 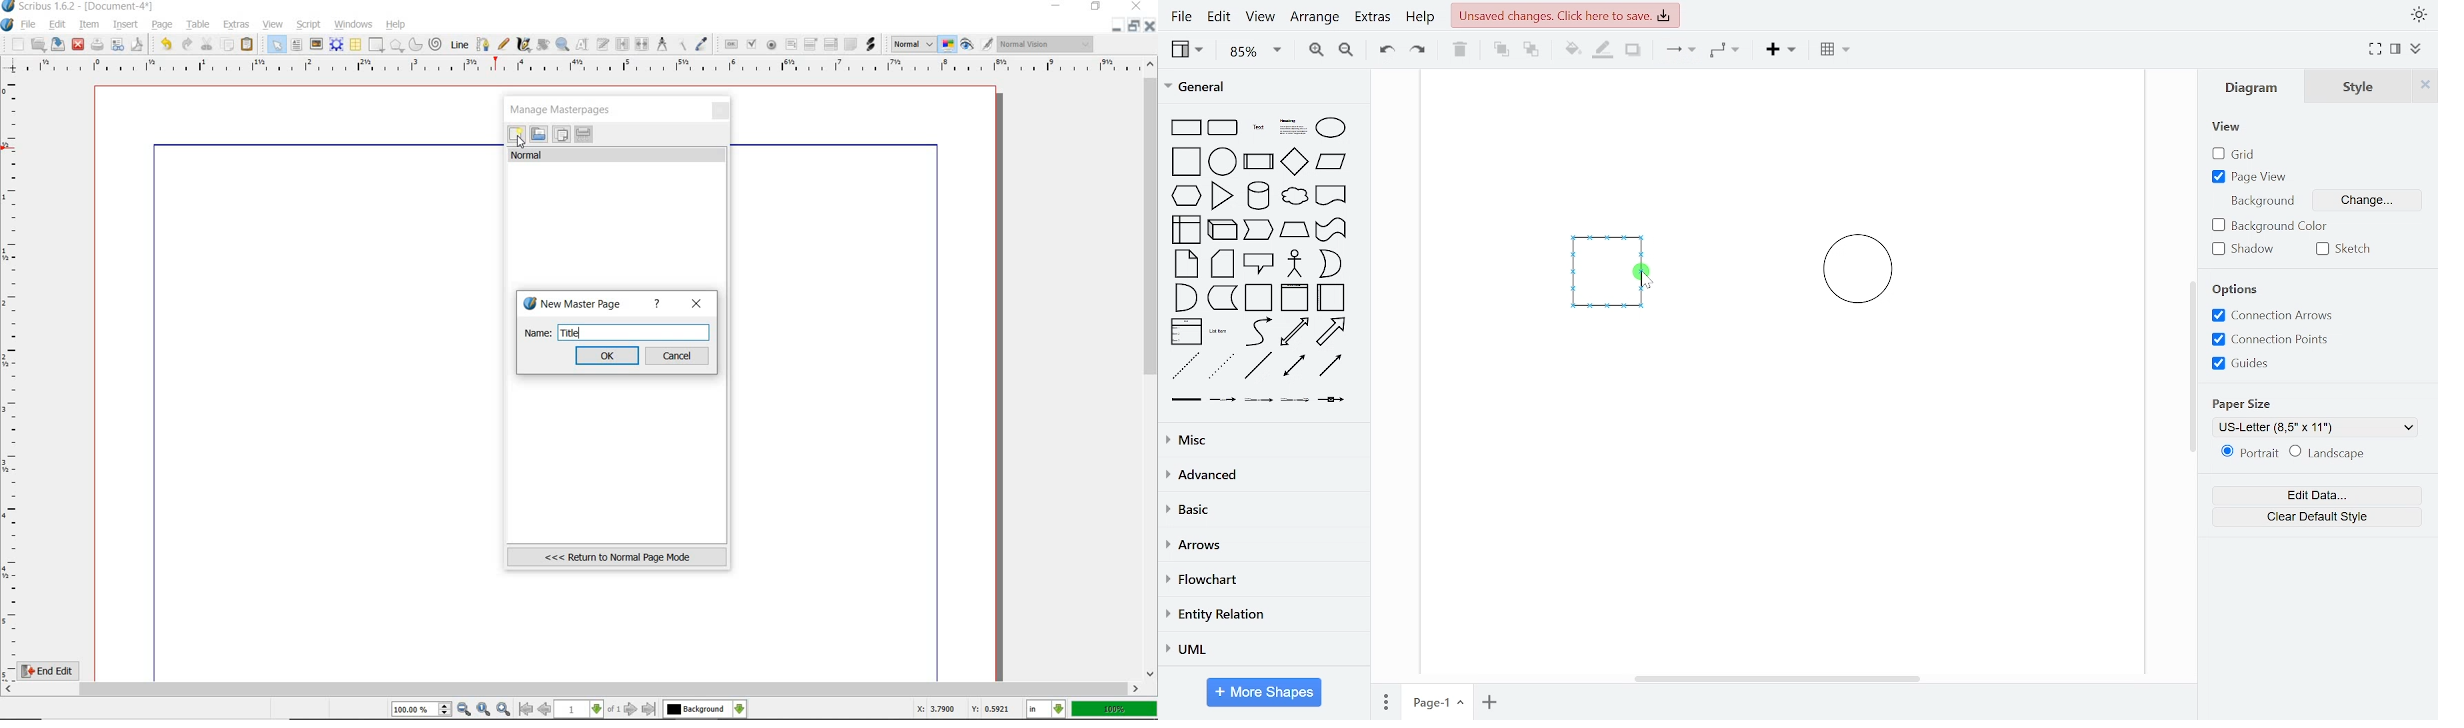 What do you see at coordinates (1260, 129) in the screenshot?
I see `text` at bounding box center [1260, 129].